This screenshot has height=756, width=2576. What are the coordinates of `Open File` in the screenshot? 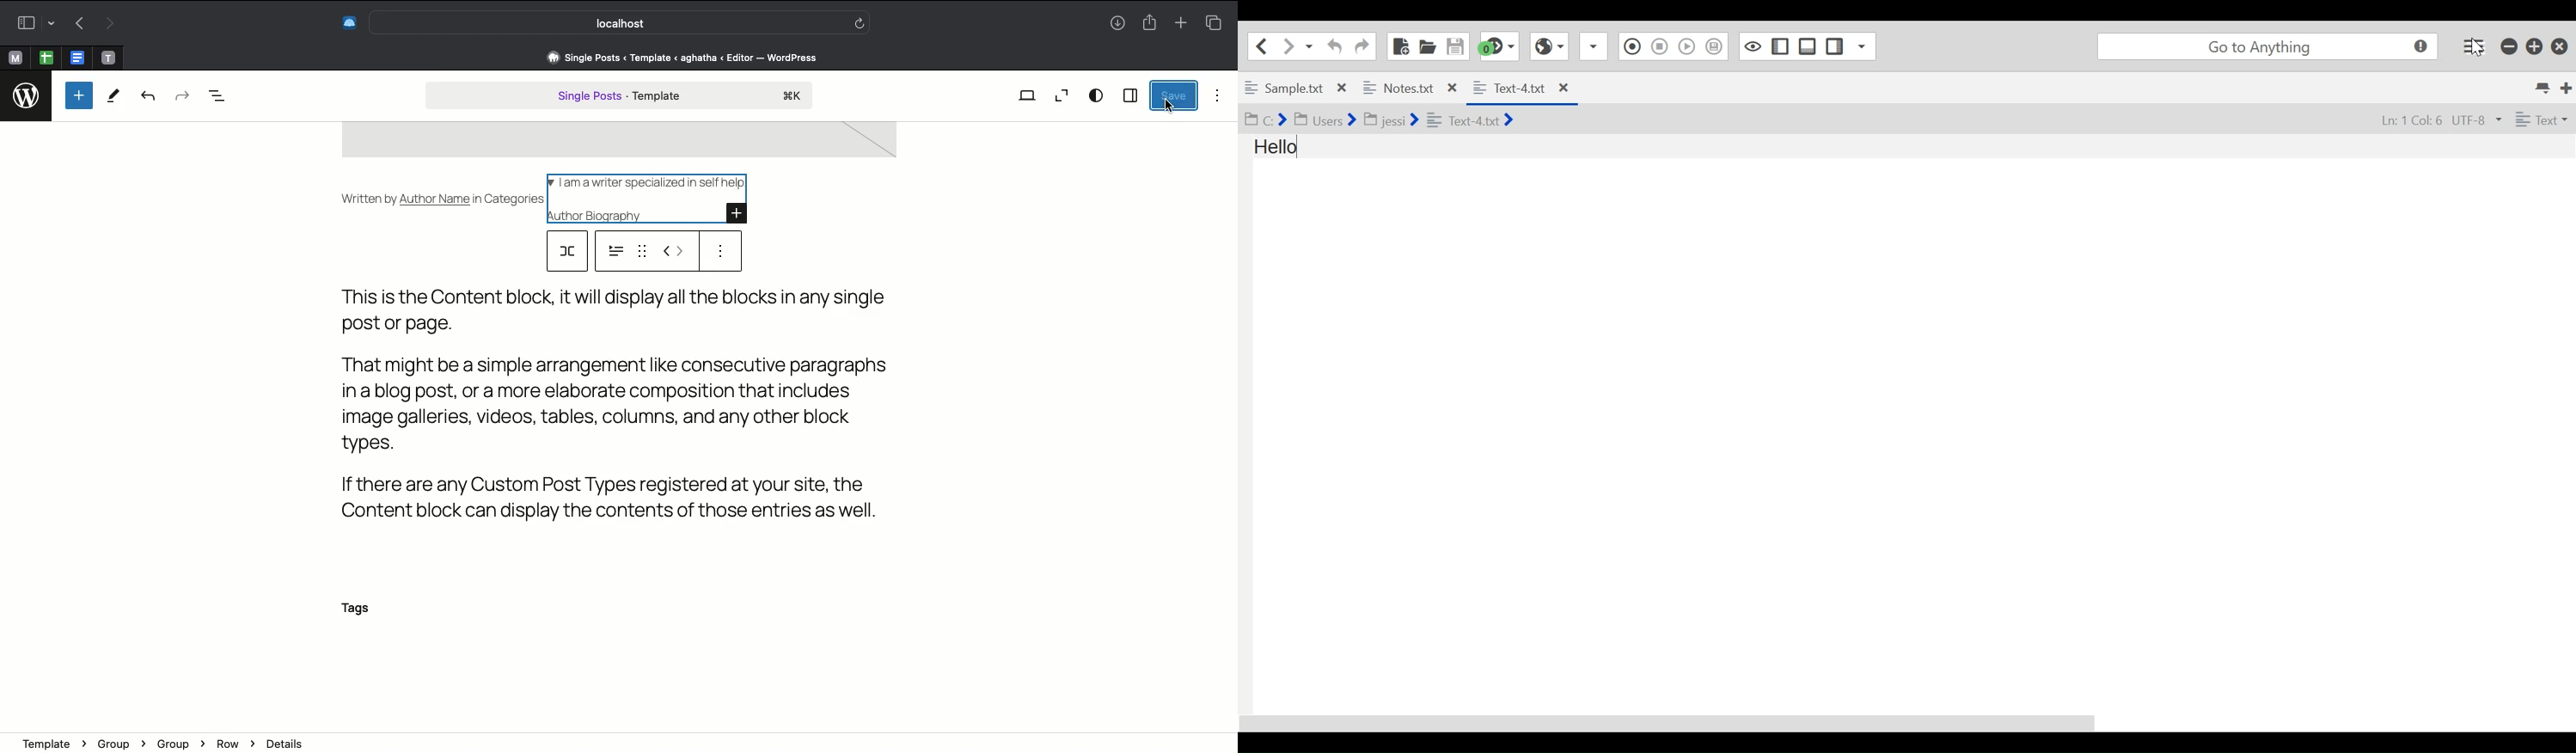 It's located at (1427, 46).